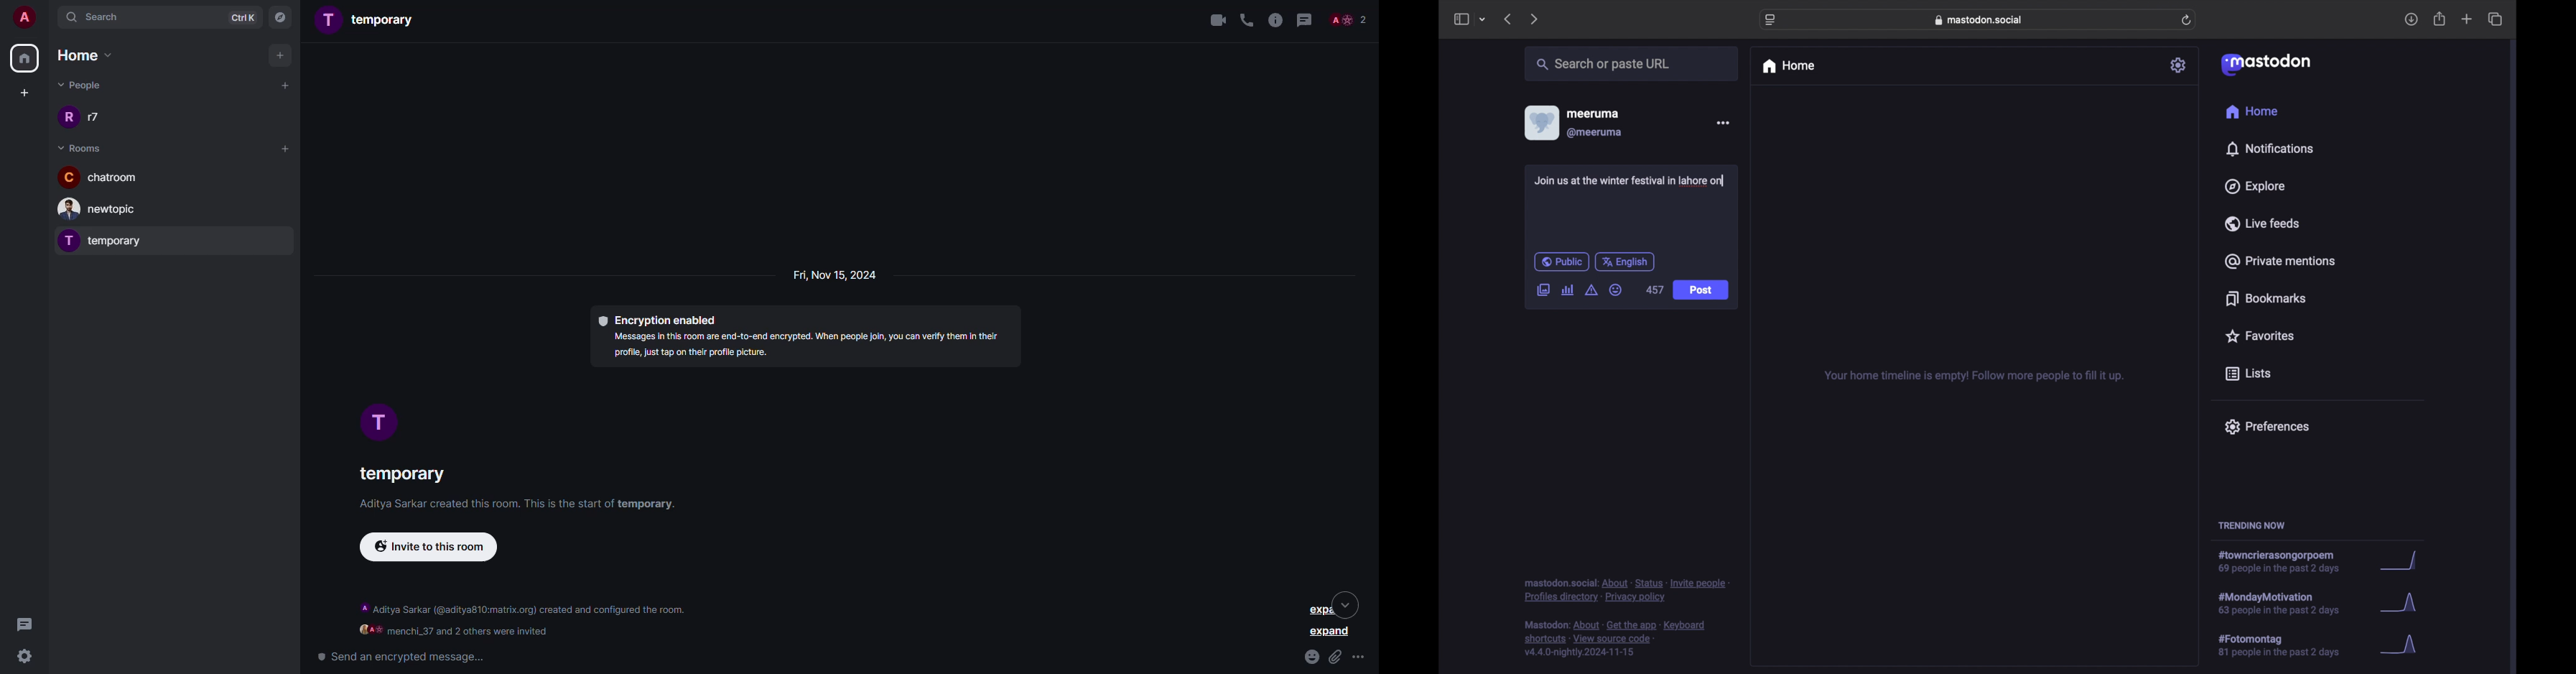  What do you see at coordinates (1593, 113) in the screenshot?
I see `meeruma` at bounding box center [1593, 113].